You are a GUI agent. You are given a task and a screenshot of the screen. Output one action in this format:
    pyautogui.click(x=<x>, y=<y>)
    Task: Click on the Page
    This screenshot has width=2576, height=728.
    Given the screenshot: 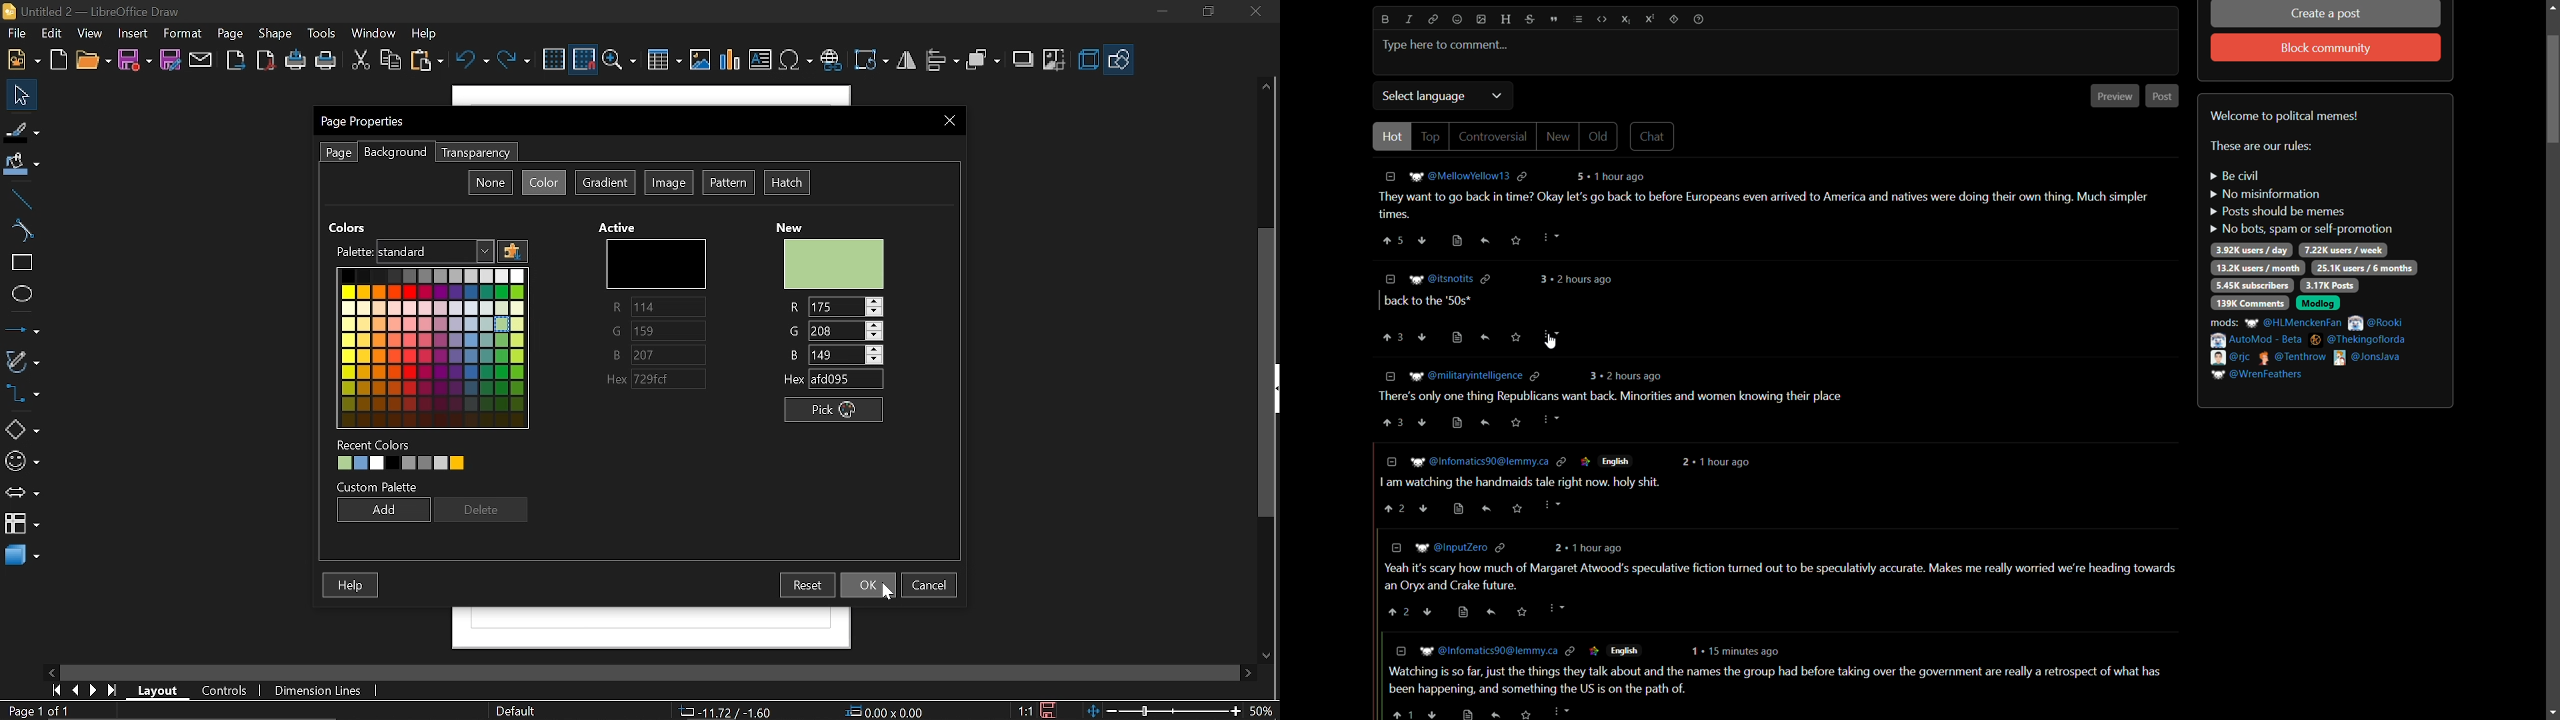 What is the action you would take?
    pyautogui.click(x=230, y=35)
    